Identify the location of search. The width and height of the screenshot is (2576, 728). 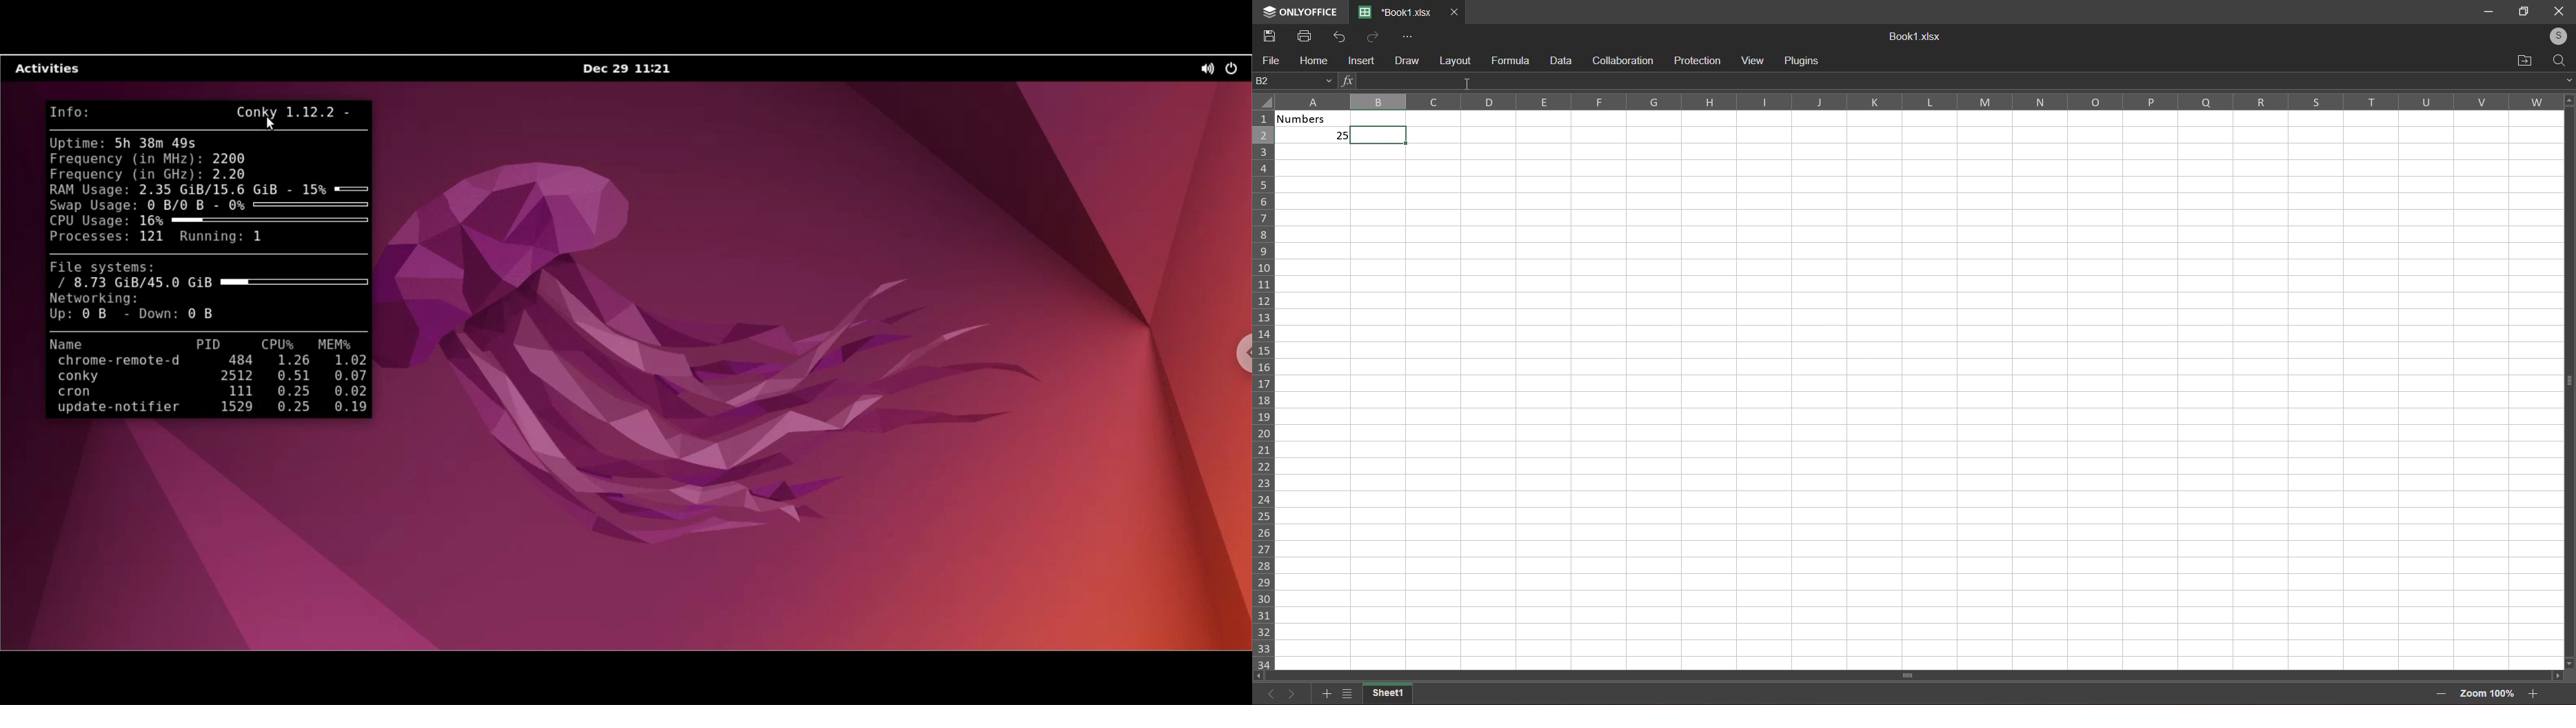
(2560, 59).